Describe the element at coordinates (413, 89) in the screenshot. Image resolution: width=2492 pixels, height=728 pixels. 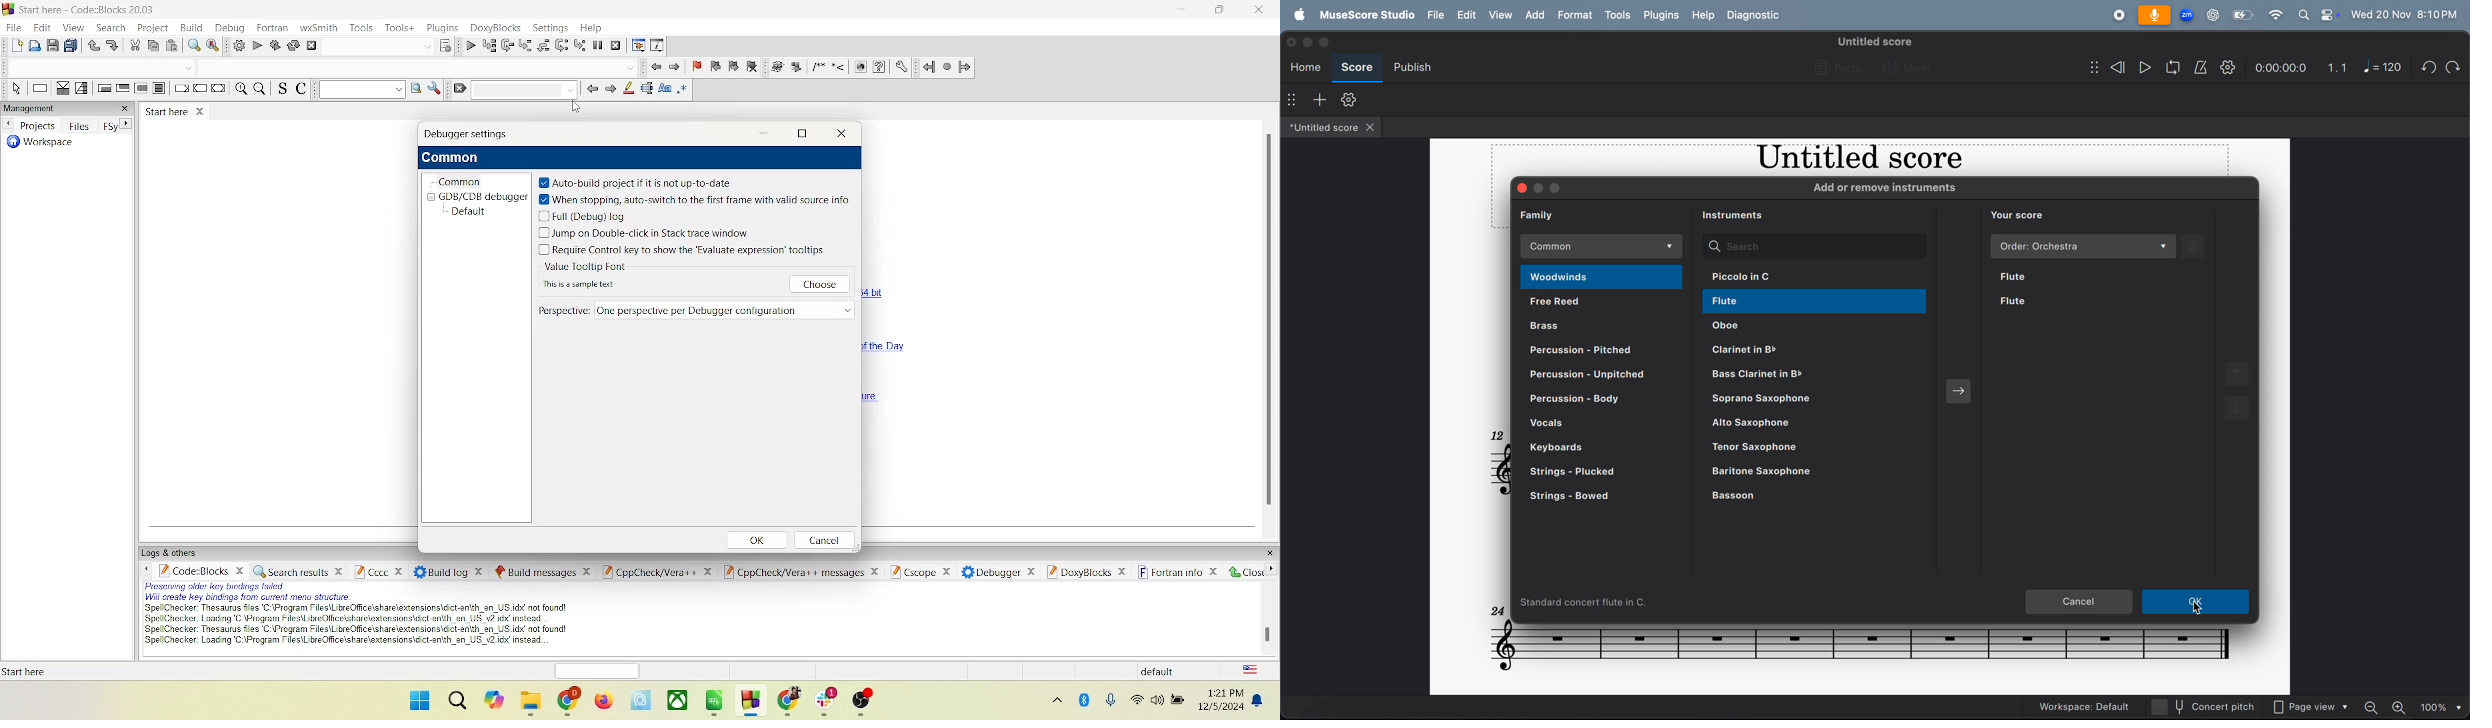
I see `run search` at that location.